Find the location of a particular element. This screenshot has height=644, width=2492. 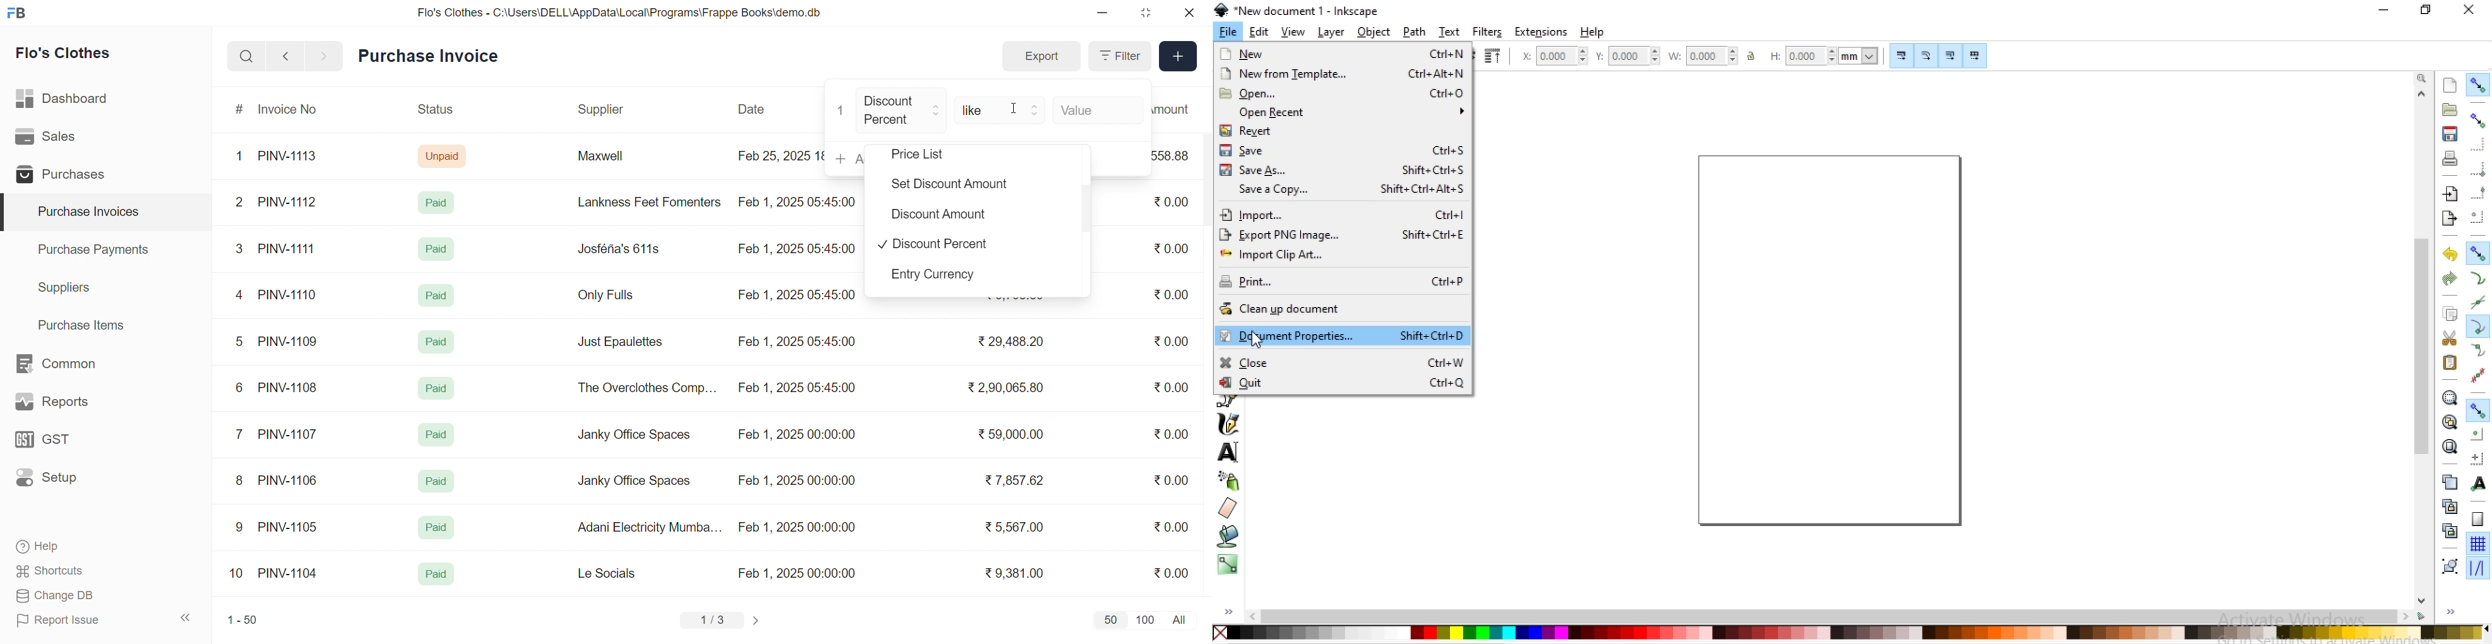

Josféria's 611s is located at coordinates (617, 247).